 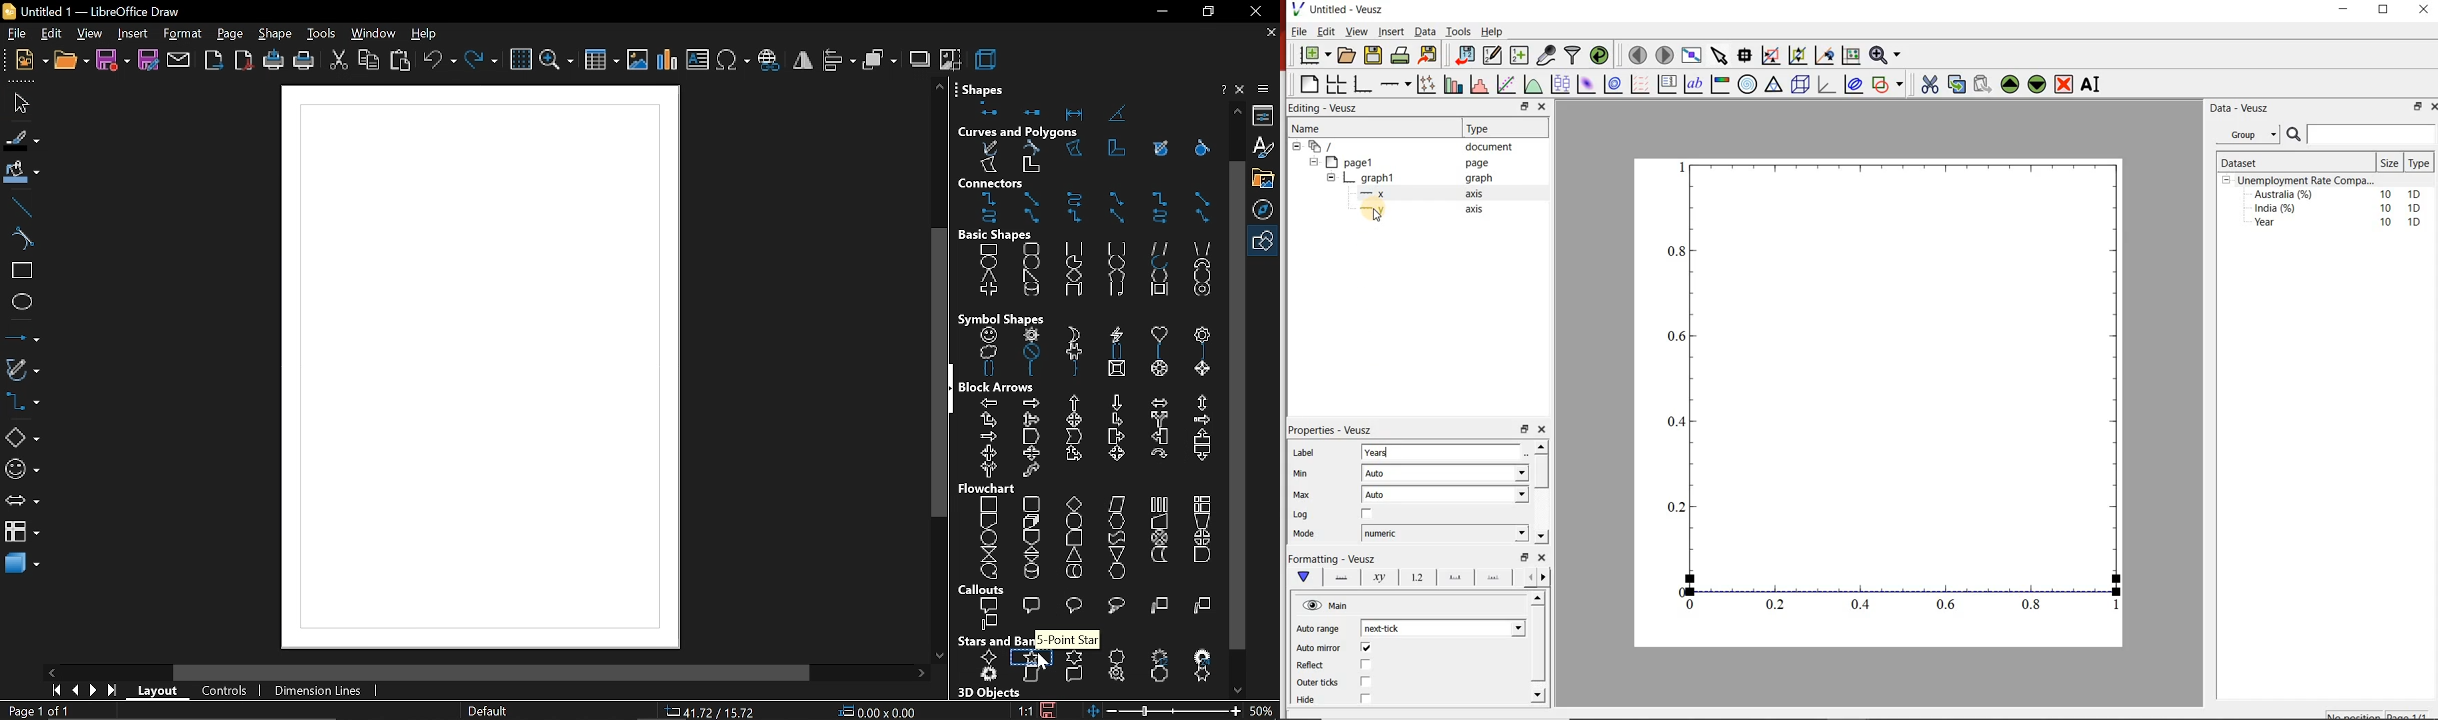 I want to click on view, so click(x=87, y=34).